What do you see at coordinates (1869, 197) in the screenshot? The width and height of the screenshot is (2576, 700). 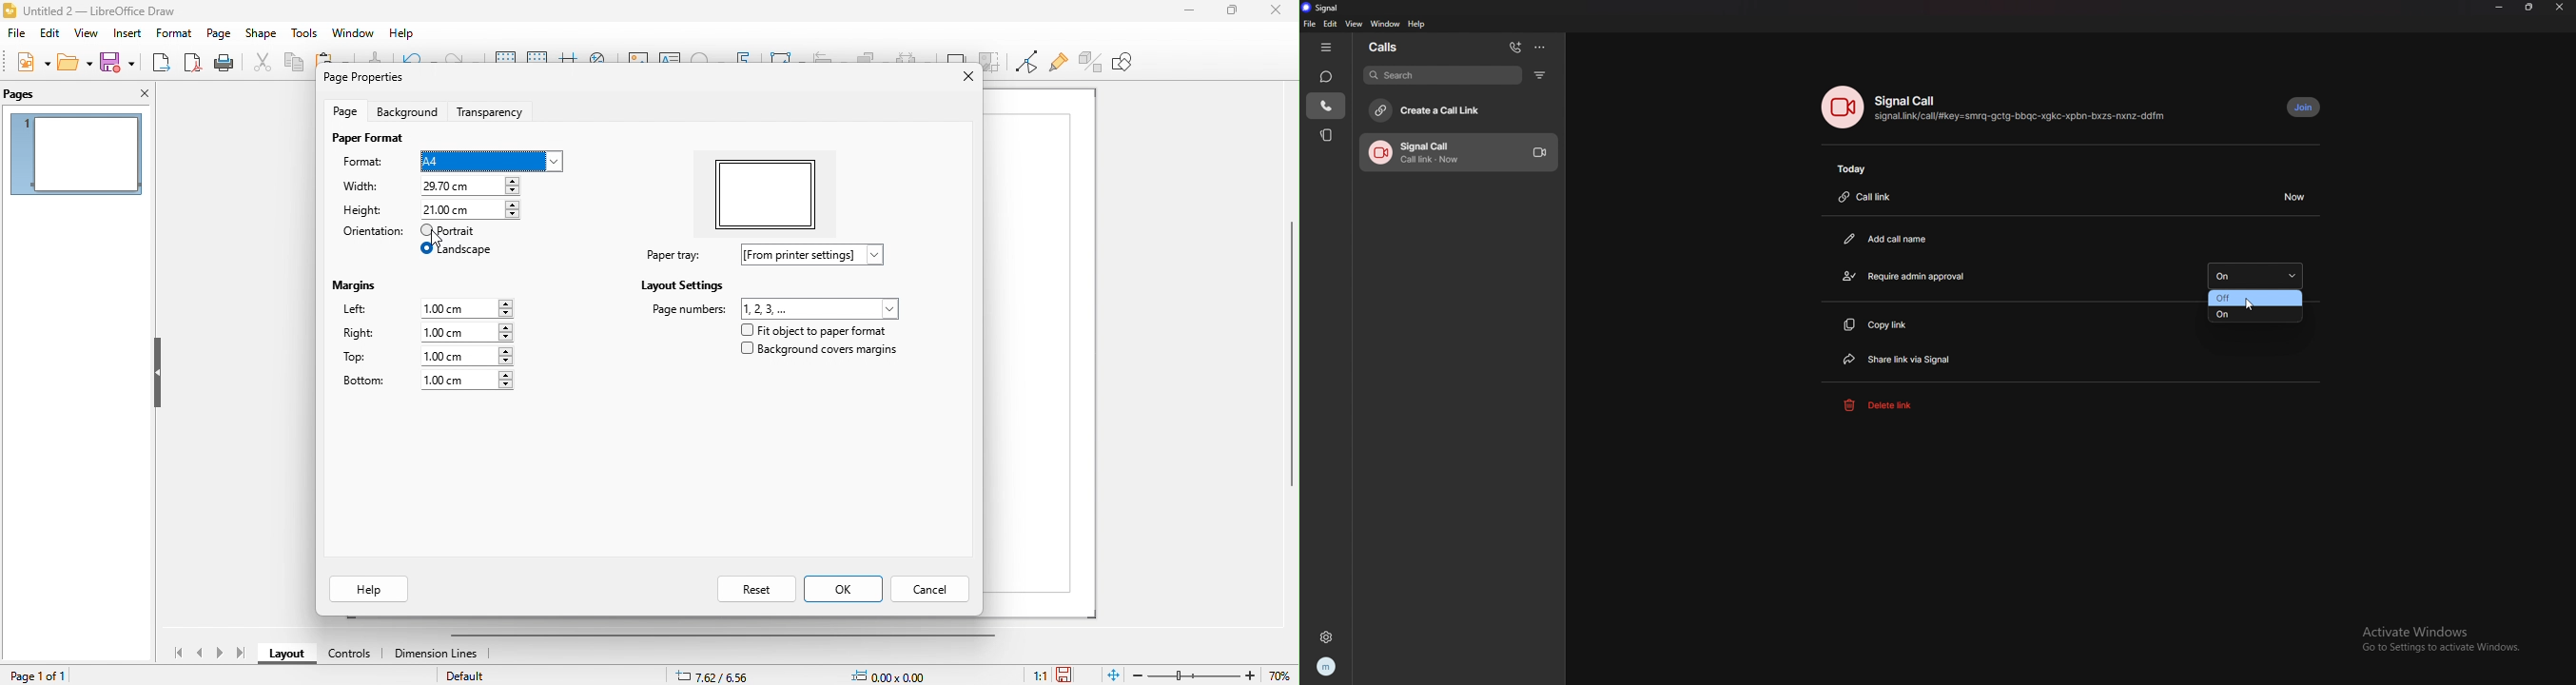 I see `call link` at bounding box center [1869, 197].